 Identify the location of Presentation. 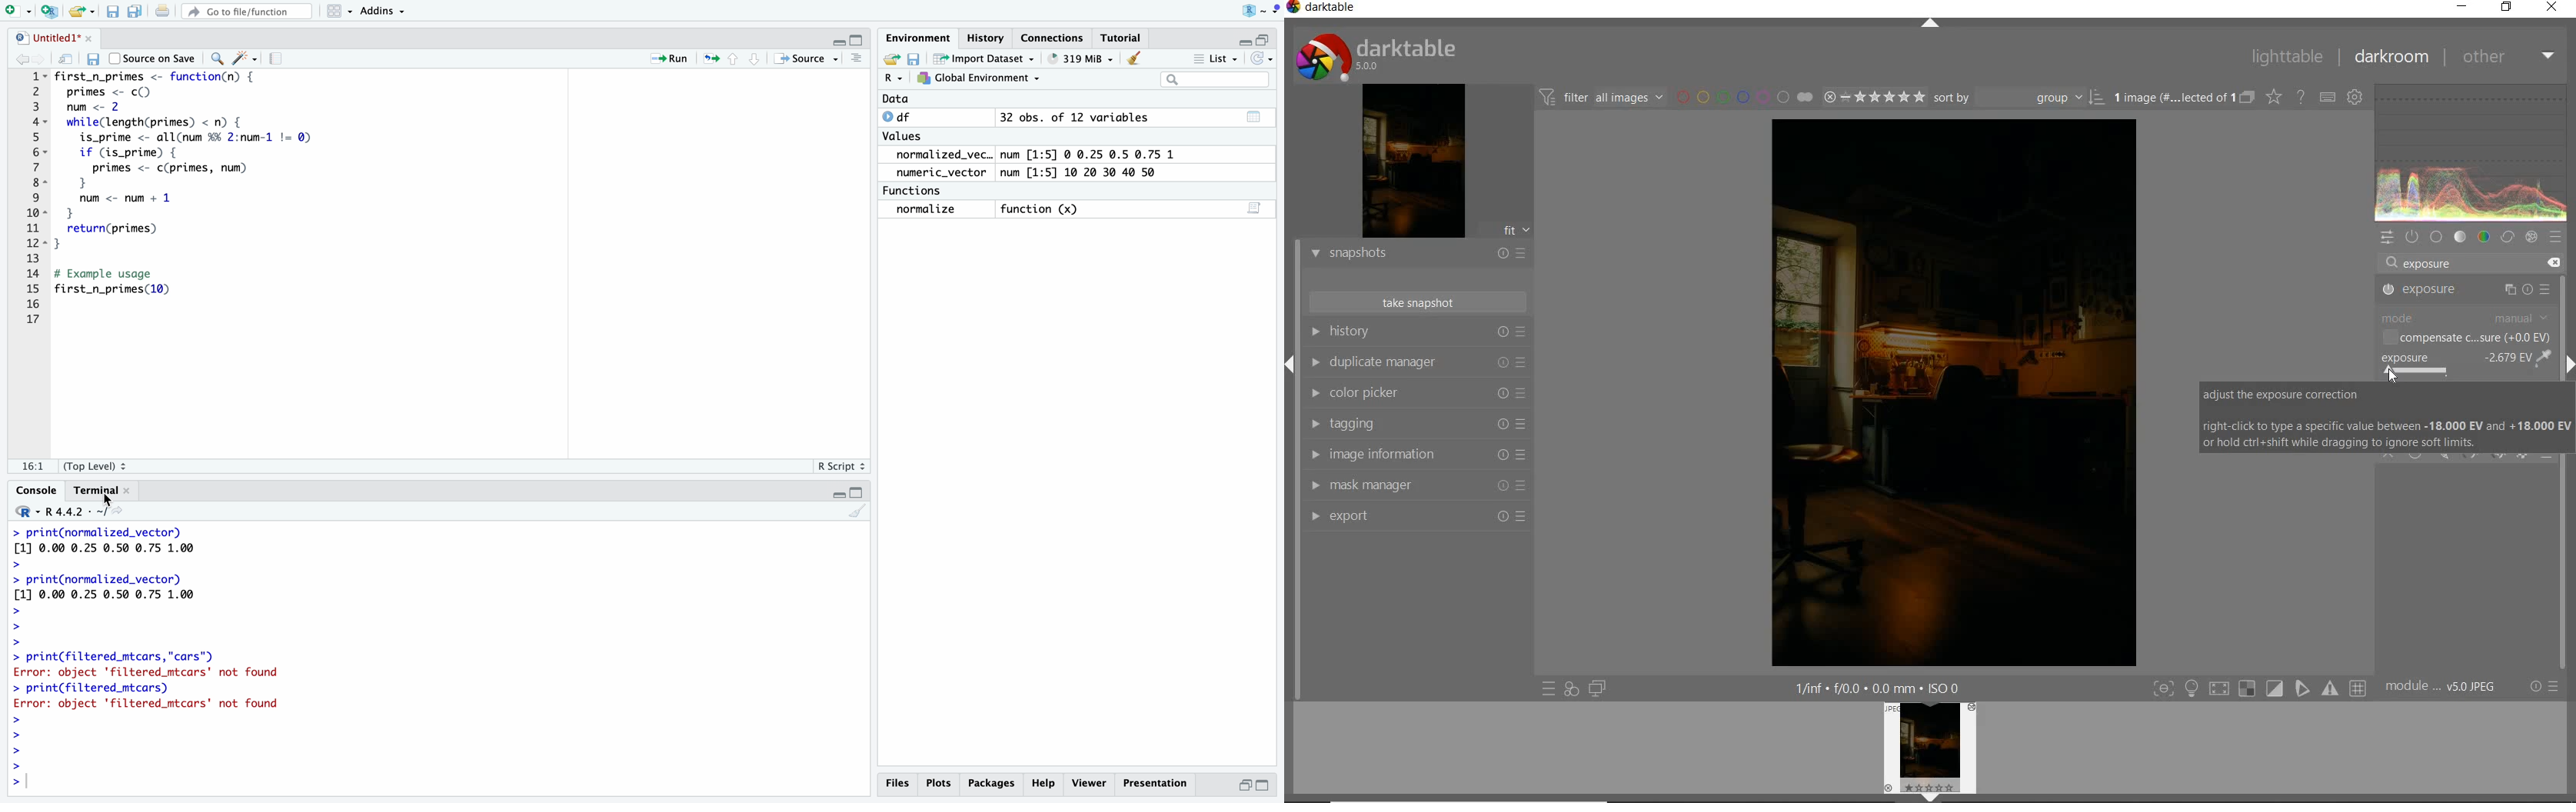
(1160, 782).